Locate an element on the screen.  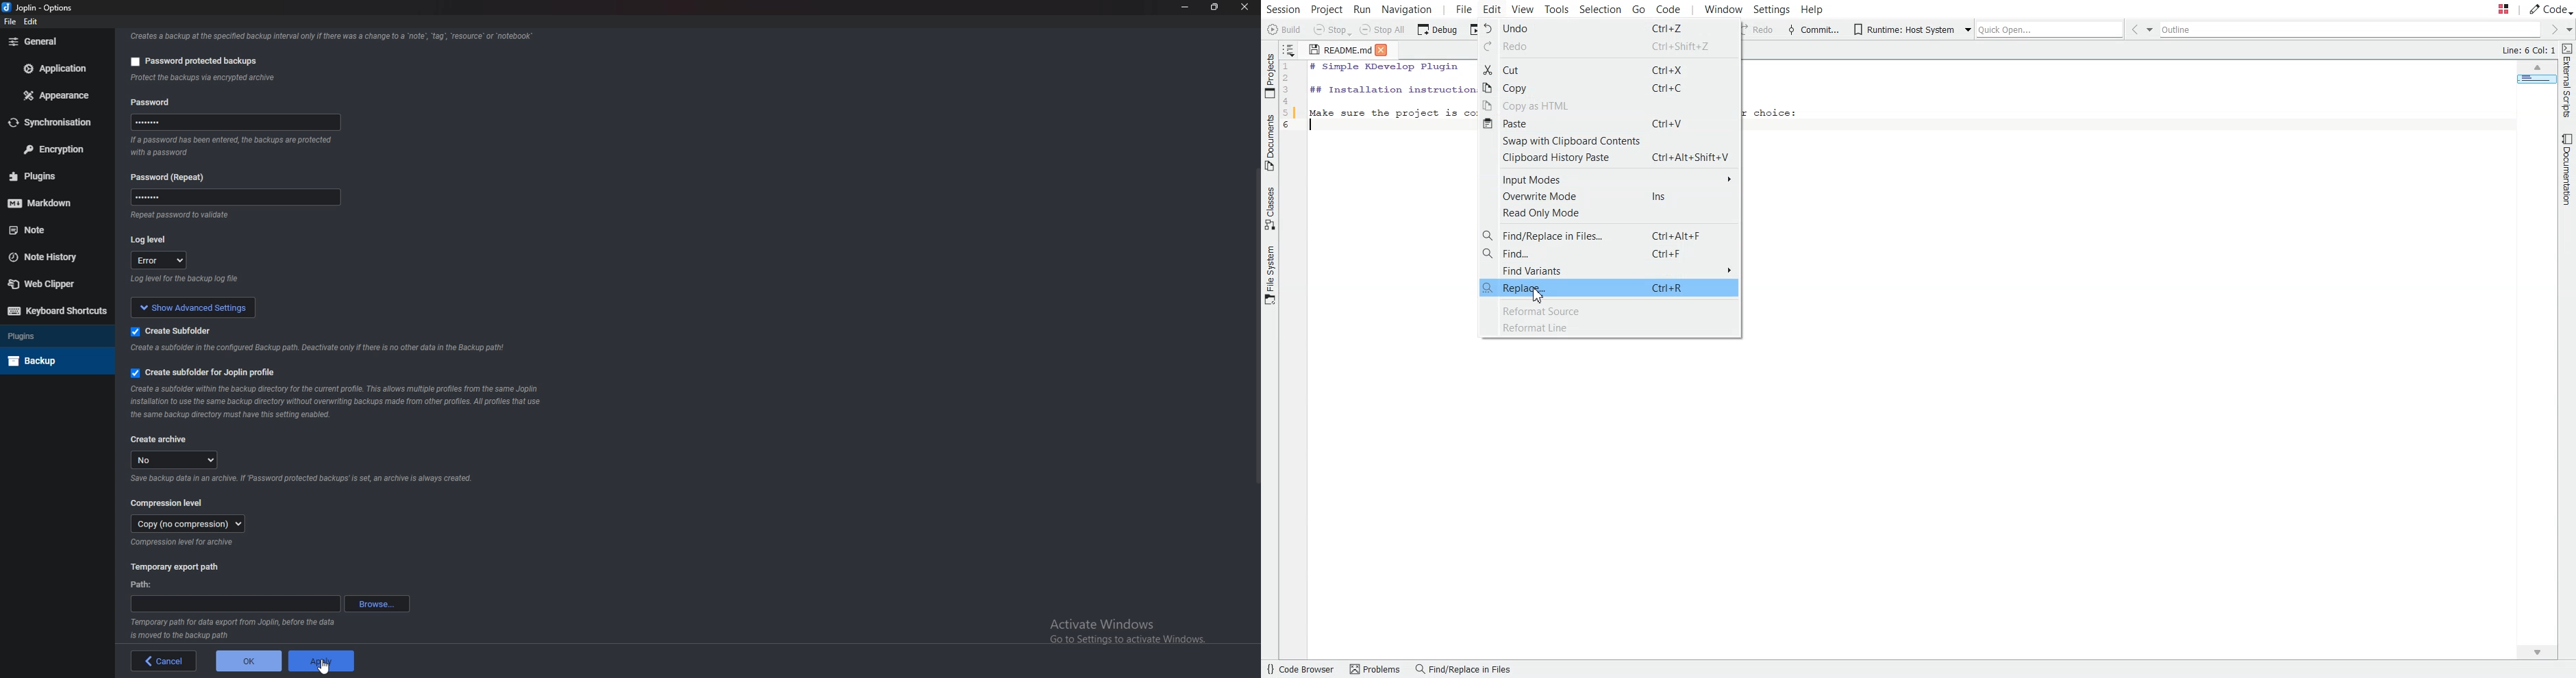
info is located at coordinates (235, 147).